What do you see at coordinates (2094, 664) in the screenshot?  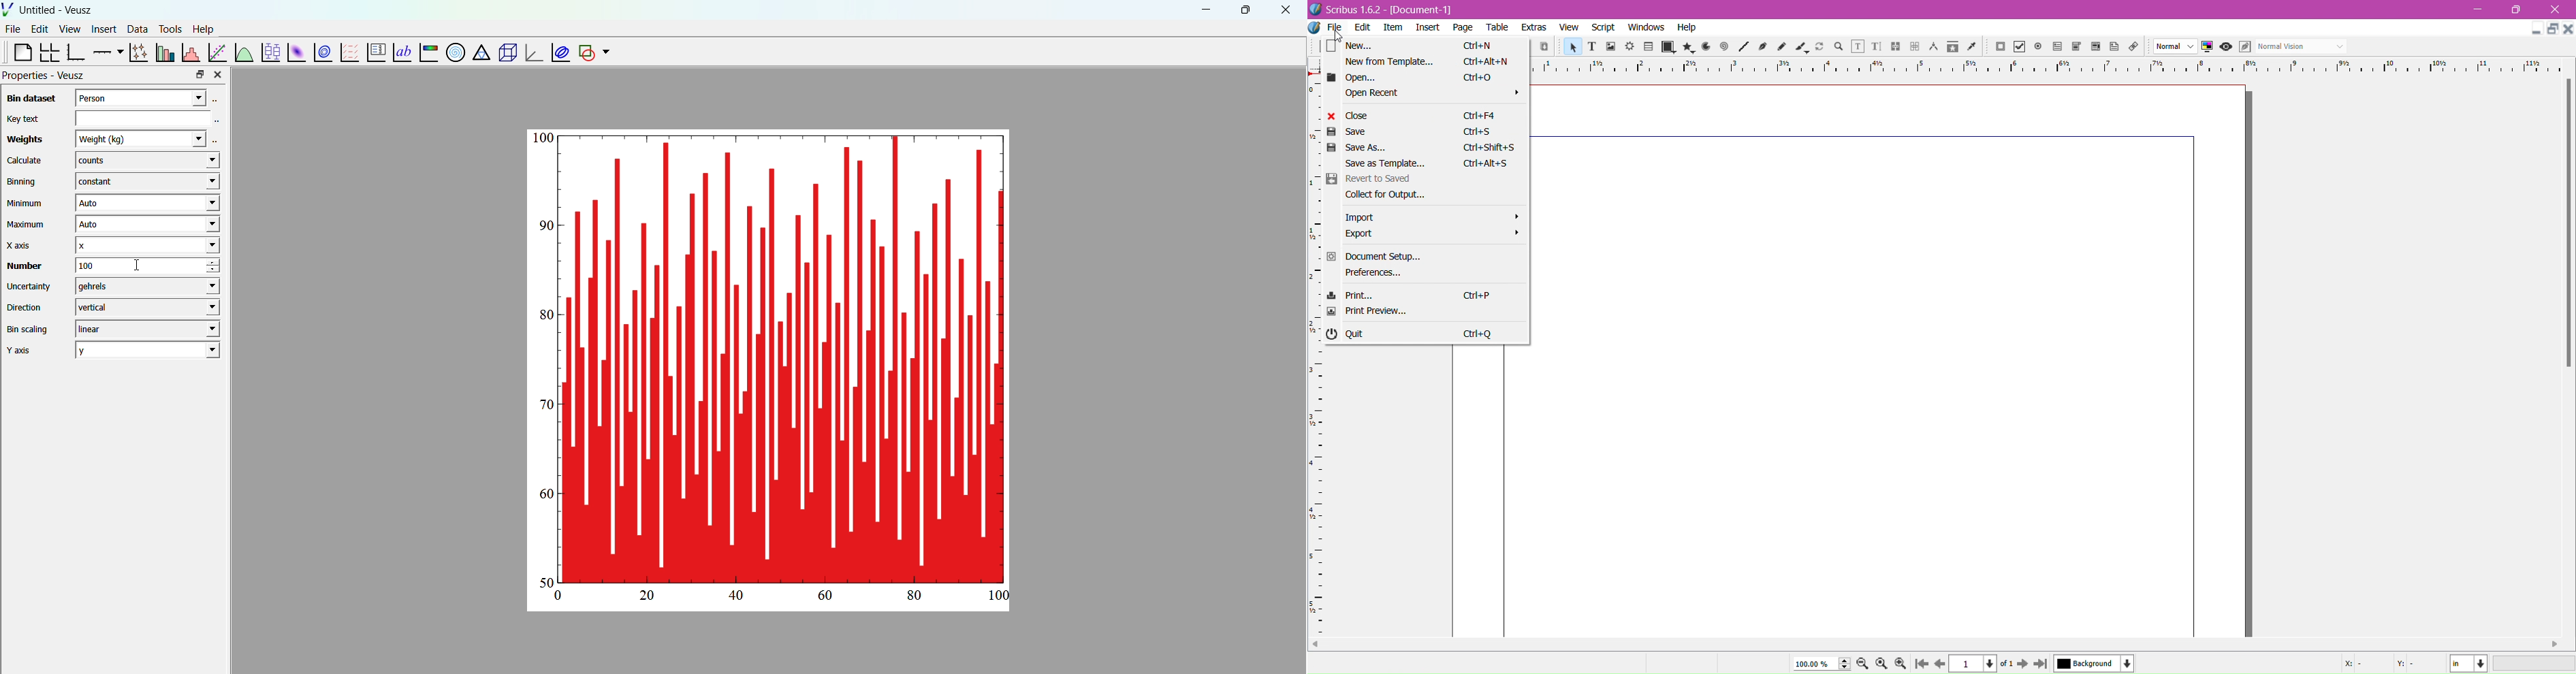 I see `Select the current layer` at bounding box center [2094, 664].